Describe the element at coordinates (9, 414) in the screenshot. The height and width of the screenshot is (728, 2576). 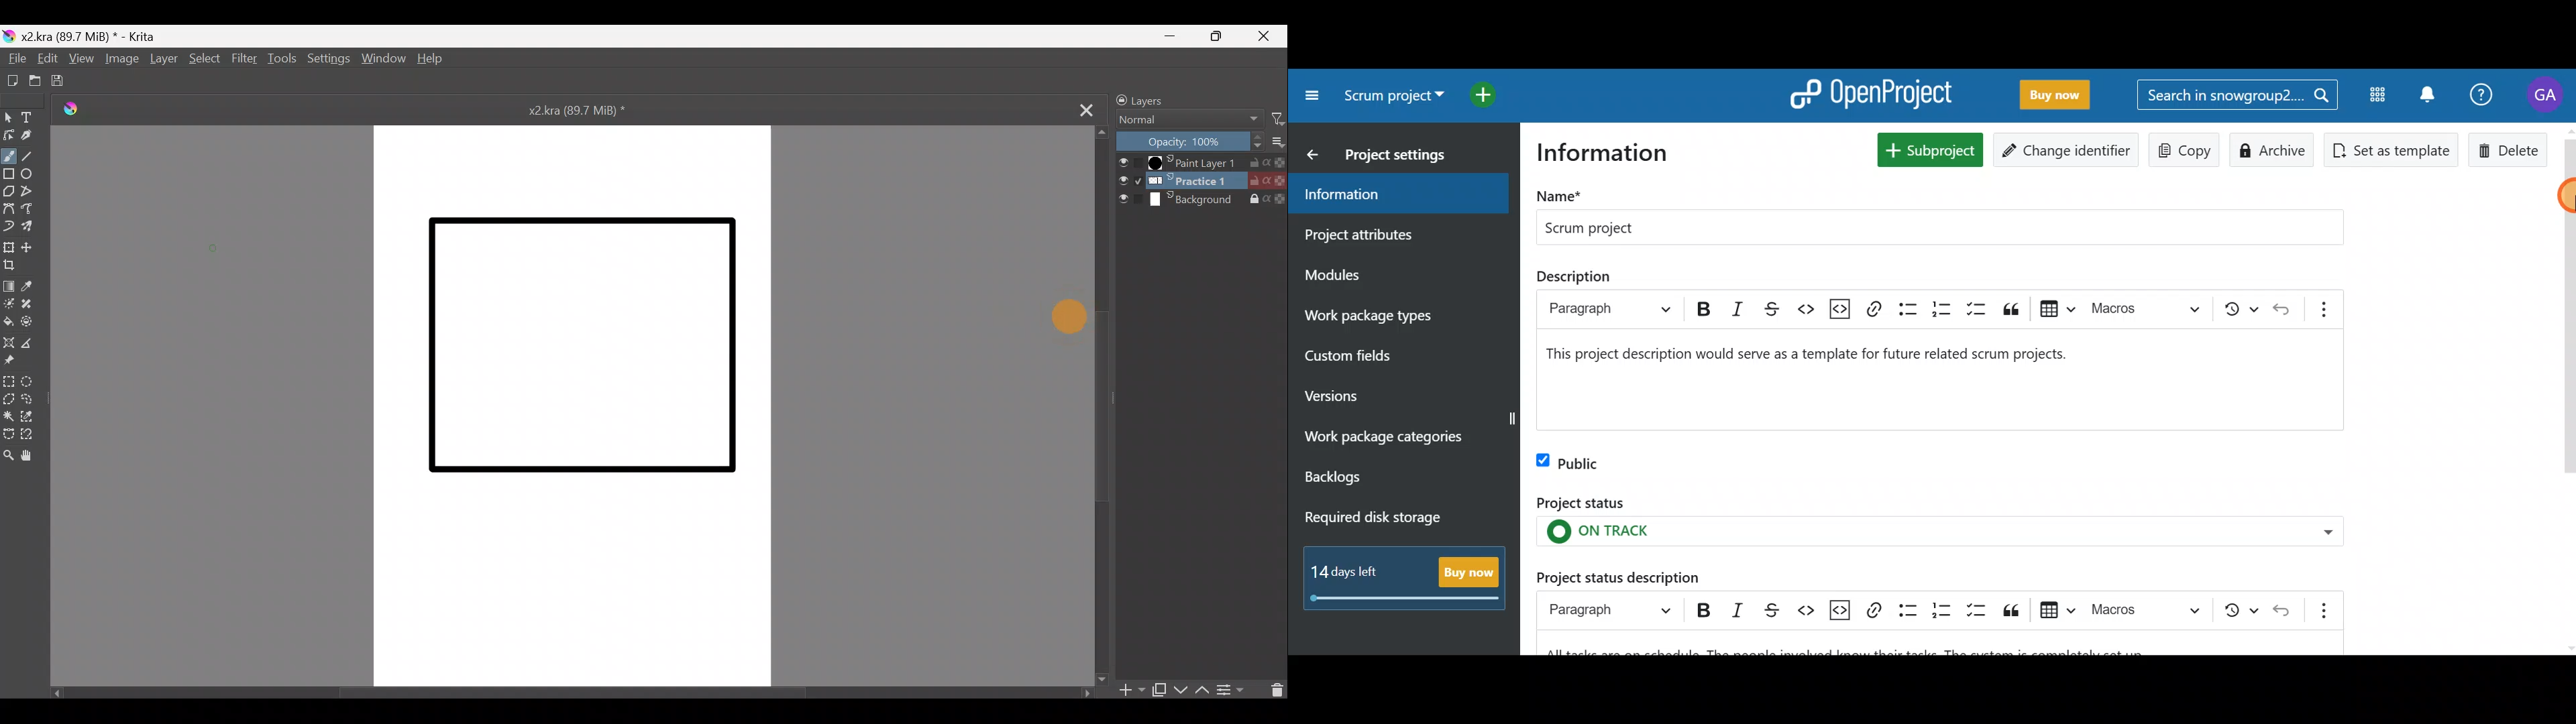
I see `Contiguous selection tool` at that location.